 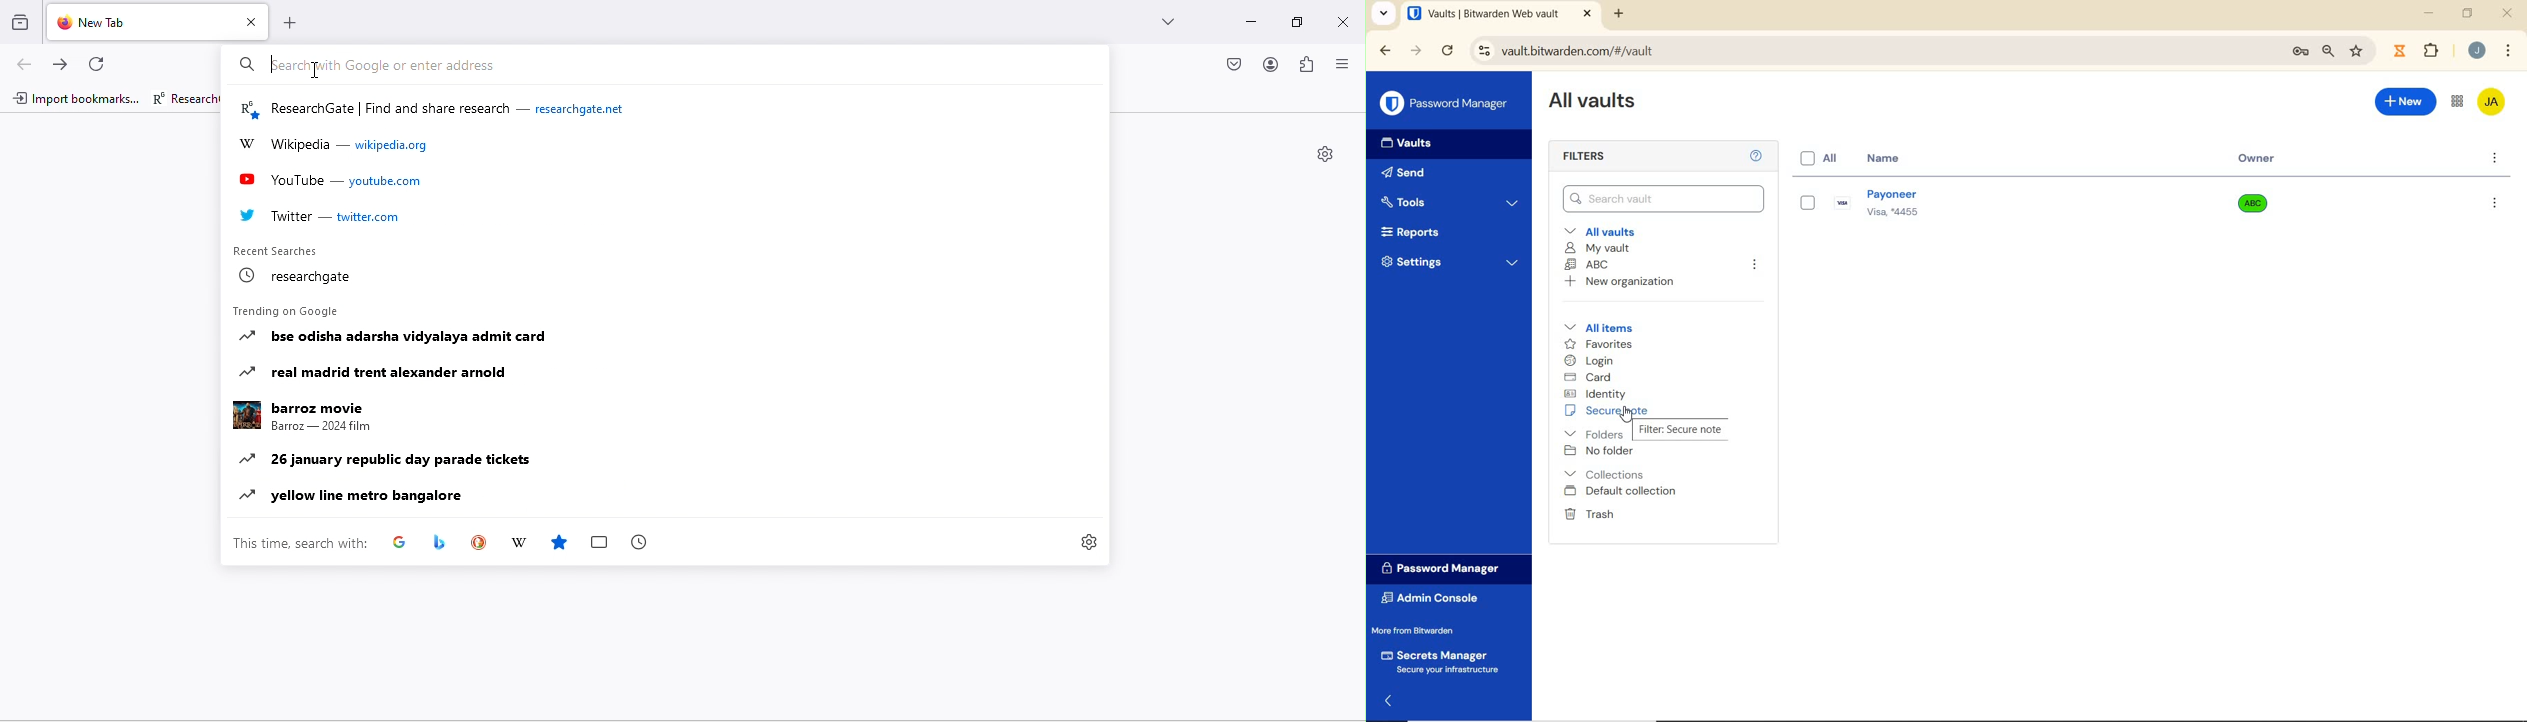 What do you see at coordinates (1594, 433) in the screenshot?
I see `folders` at bounding box center [1594, 433].